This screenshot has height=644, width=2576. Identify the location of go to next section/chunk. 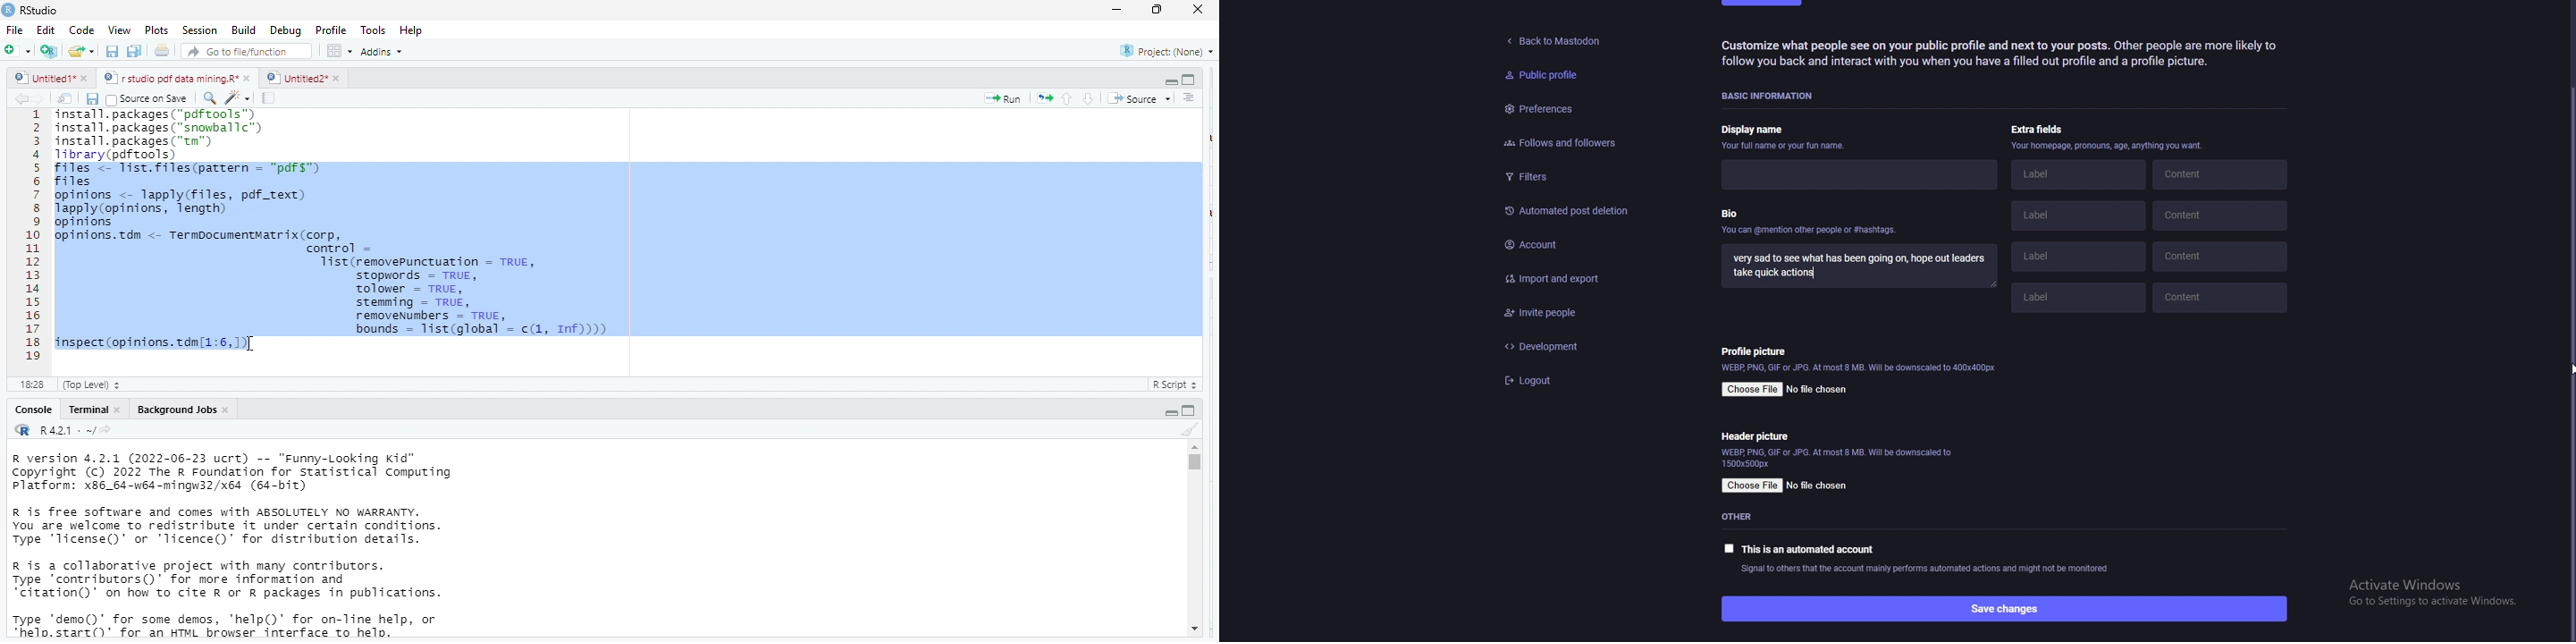
(1090, 98).